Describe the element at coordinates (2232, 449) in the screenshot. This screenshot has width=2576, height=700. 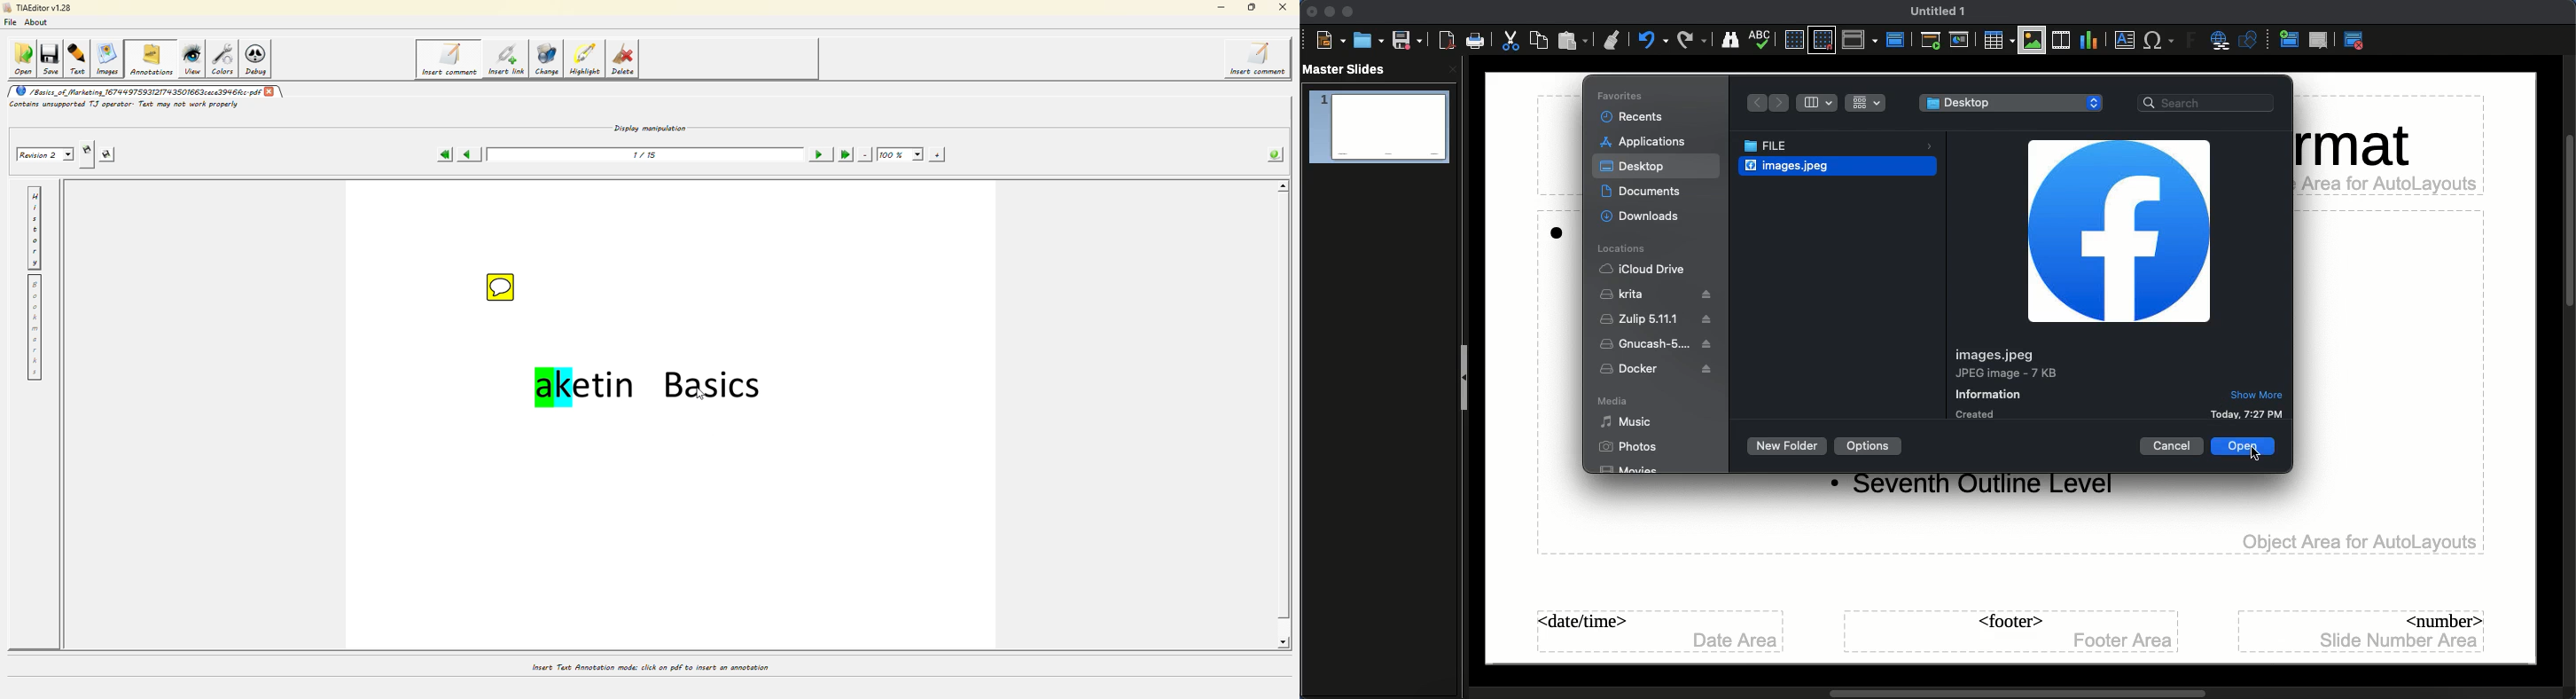
I see `Open` at that location.